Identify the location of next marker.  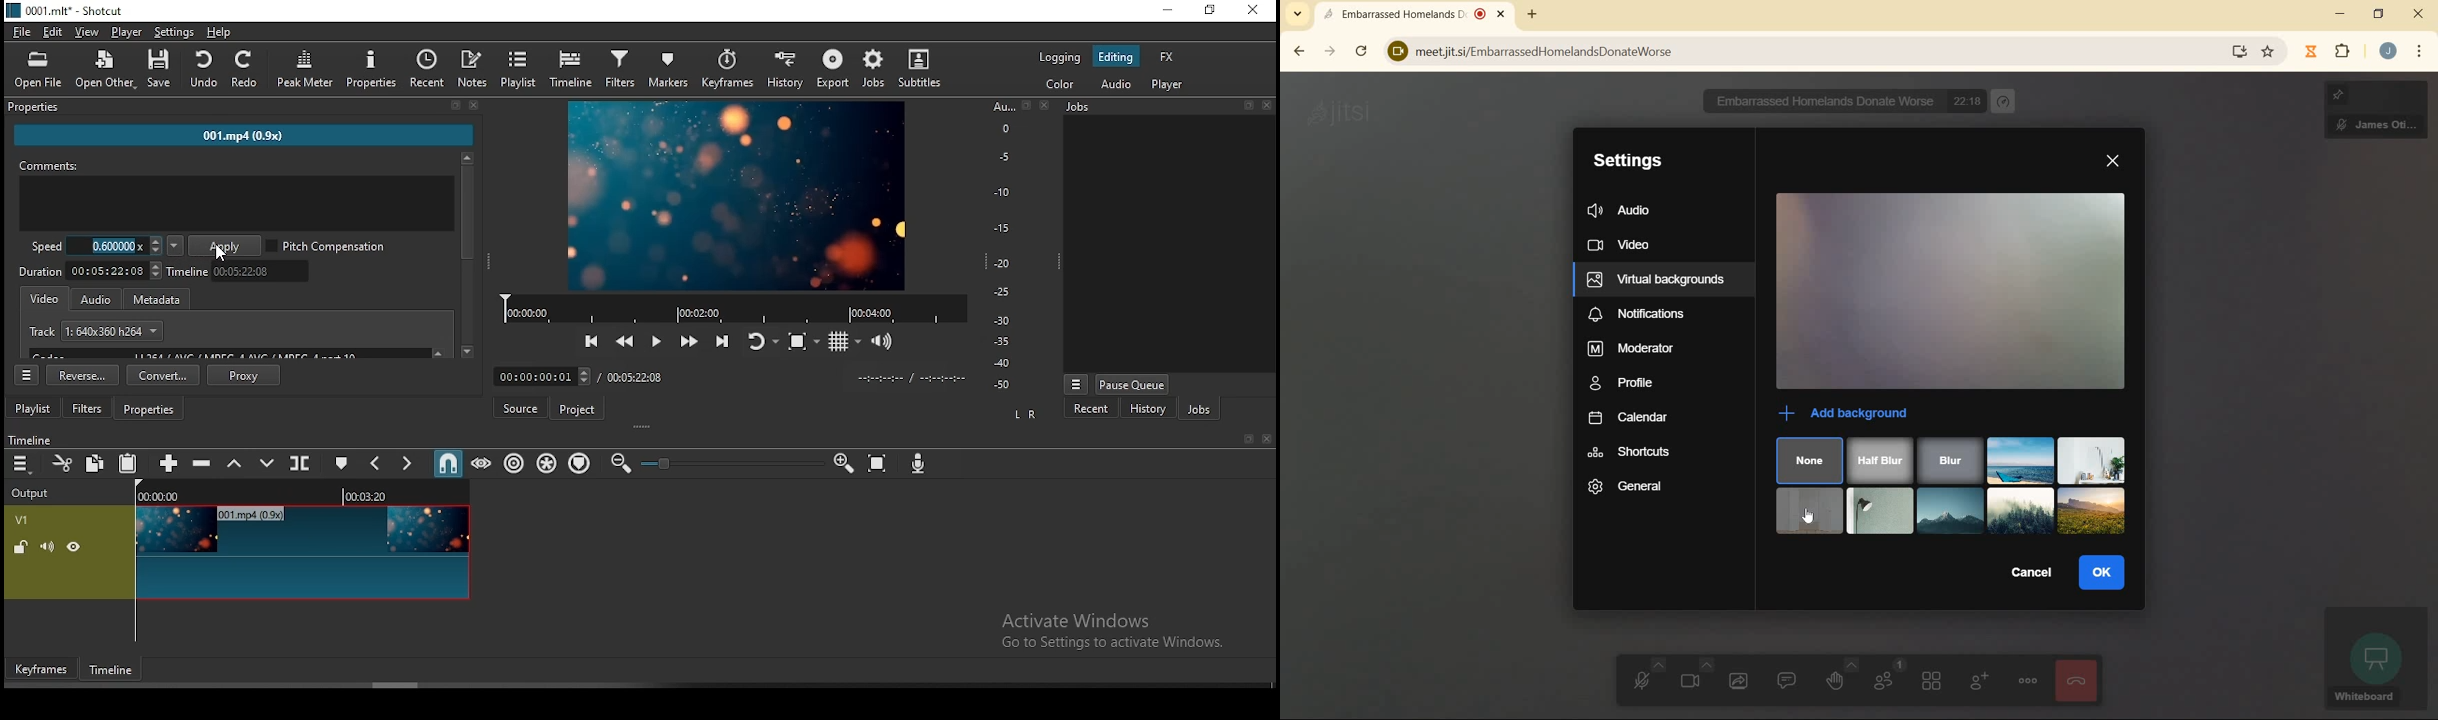
(407, 462).